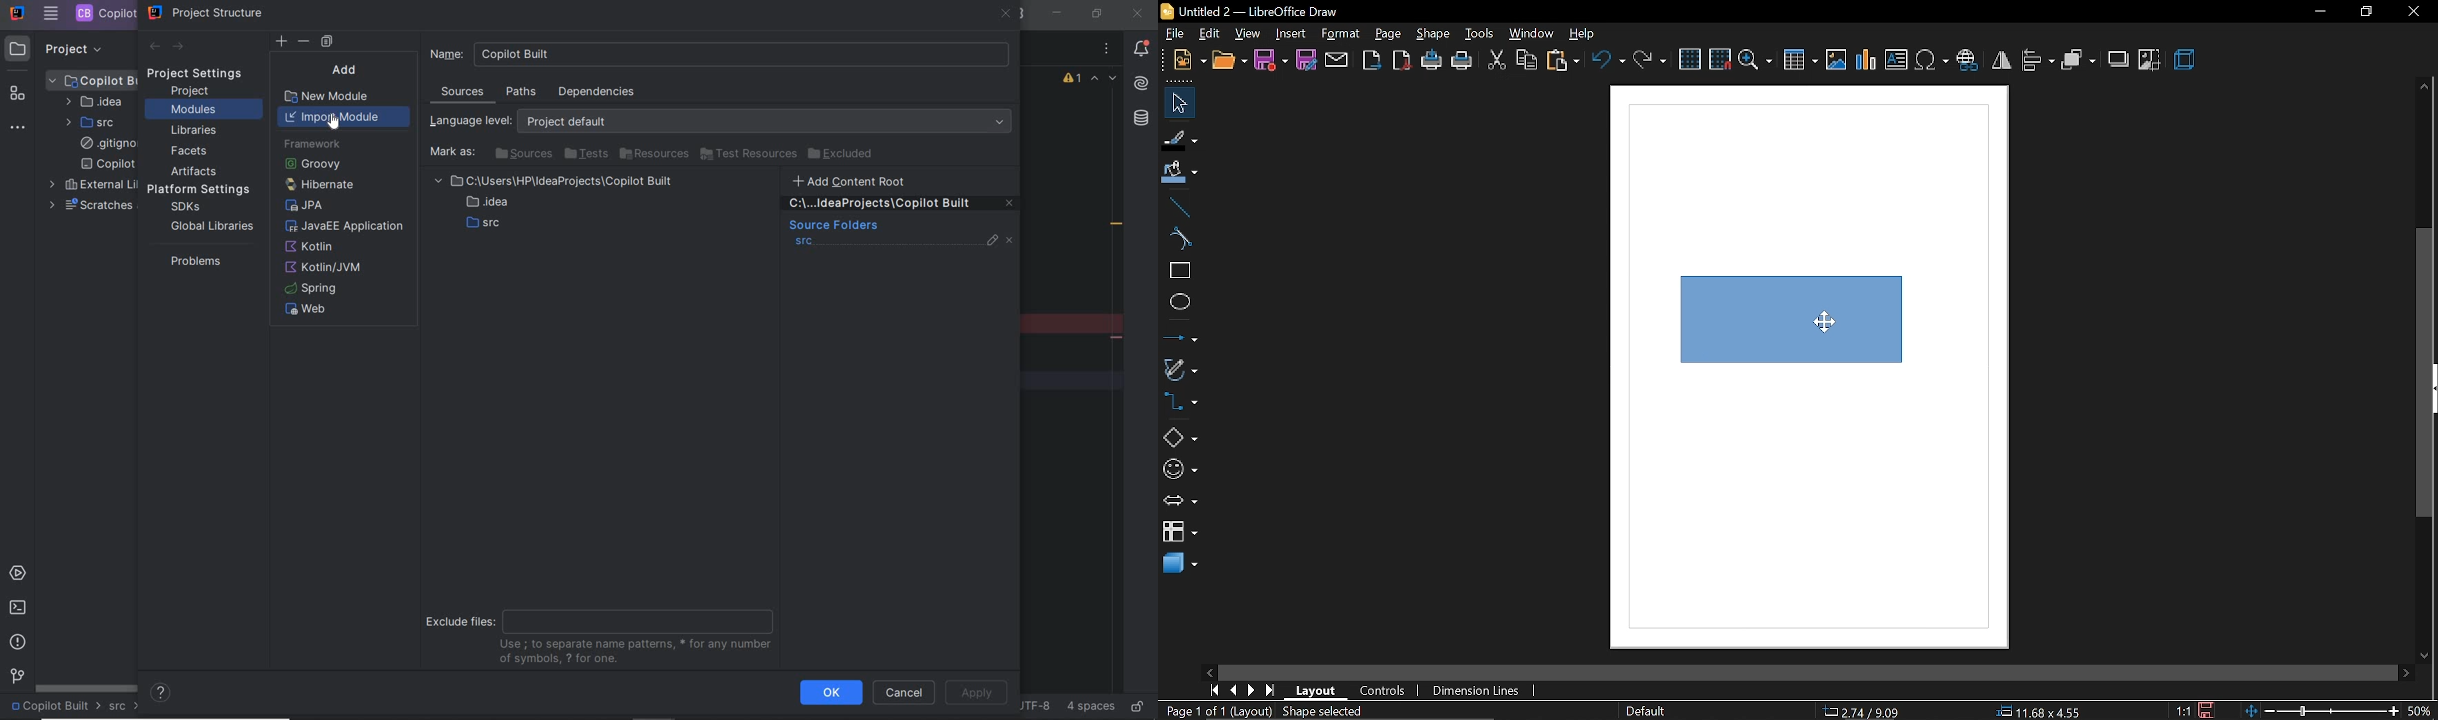 The width and height of the screenshot is (2464, 728). I want to click on export, so click(1372, 60).